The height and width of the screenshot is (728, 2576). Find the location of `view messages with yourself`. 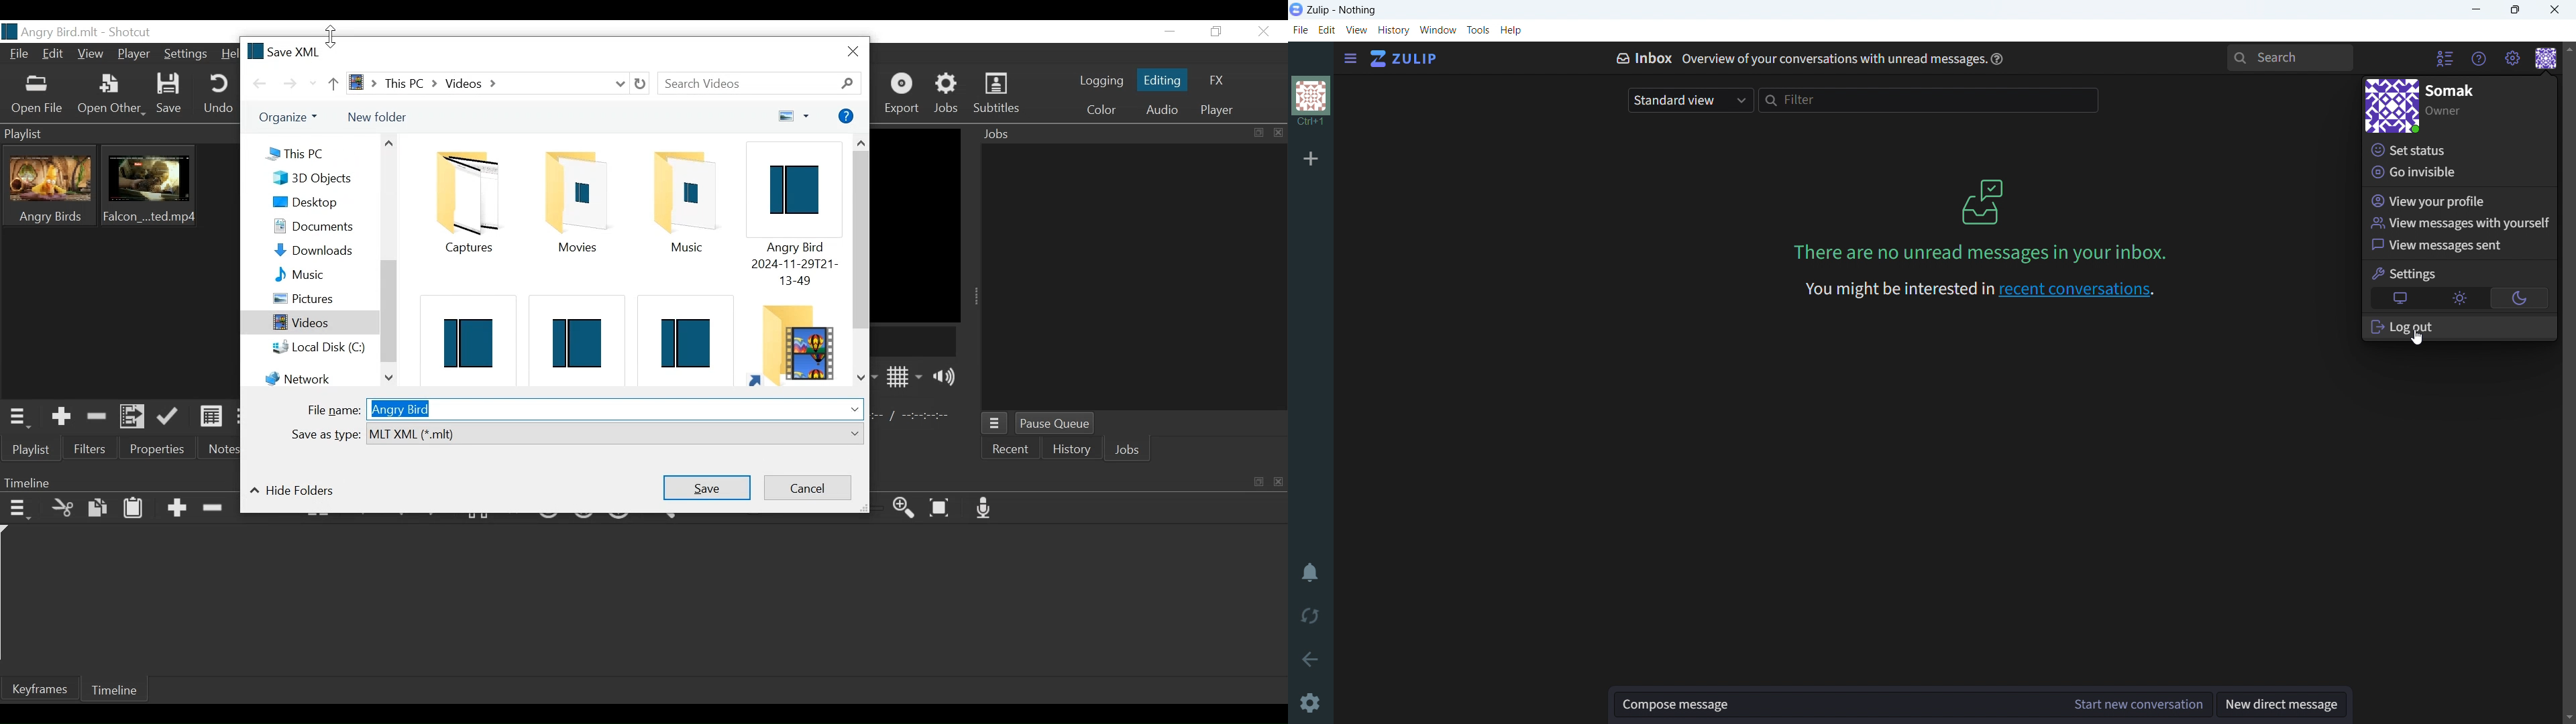

view messages with yourself is located at coordinates (2459, 223).